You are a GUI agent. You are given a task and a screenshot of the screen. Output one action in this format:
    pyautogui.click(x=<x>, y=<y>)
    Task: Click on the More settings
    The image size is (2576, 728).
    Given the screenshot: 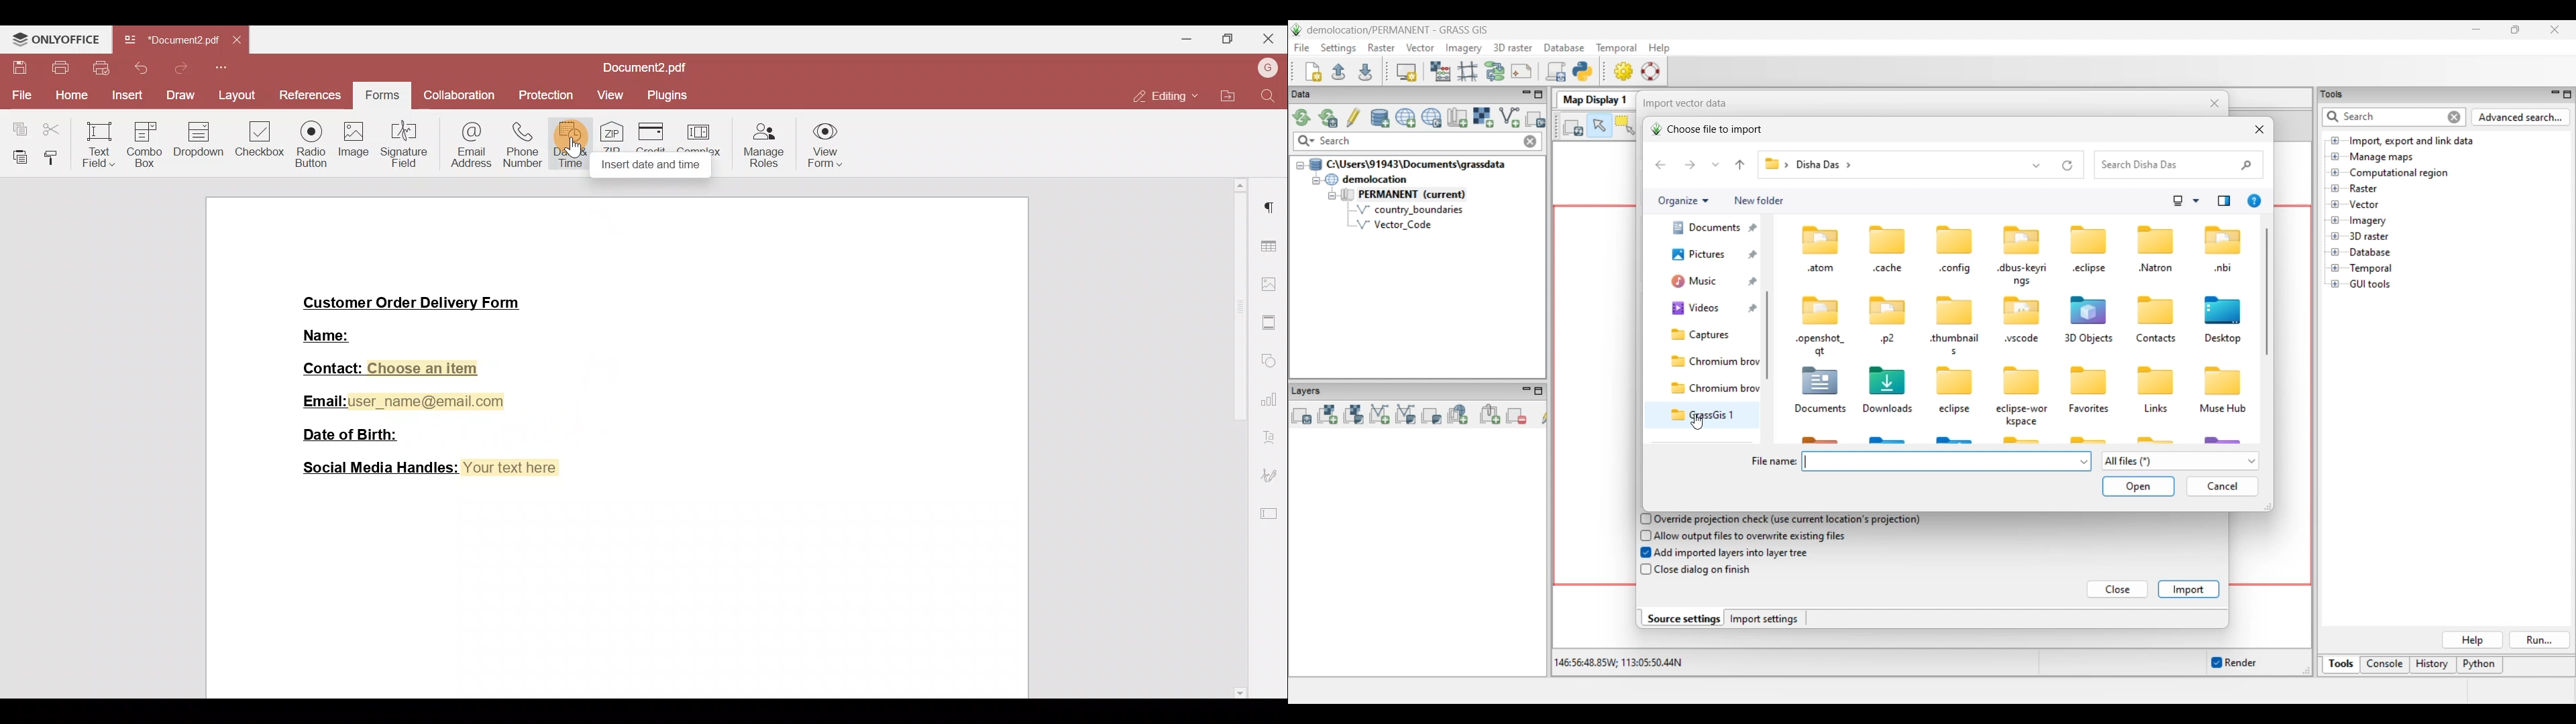 What is the action you would take?
    pyautogui.click(x=1271, y=322)
    